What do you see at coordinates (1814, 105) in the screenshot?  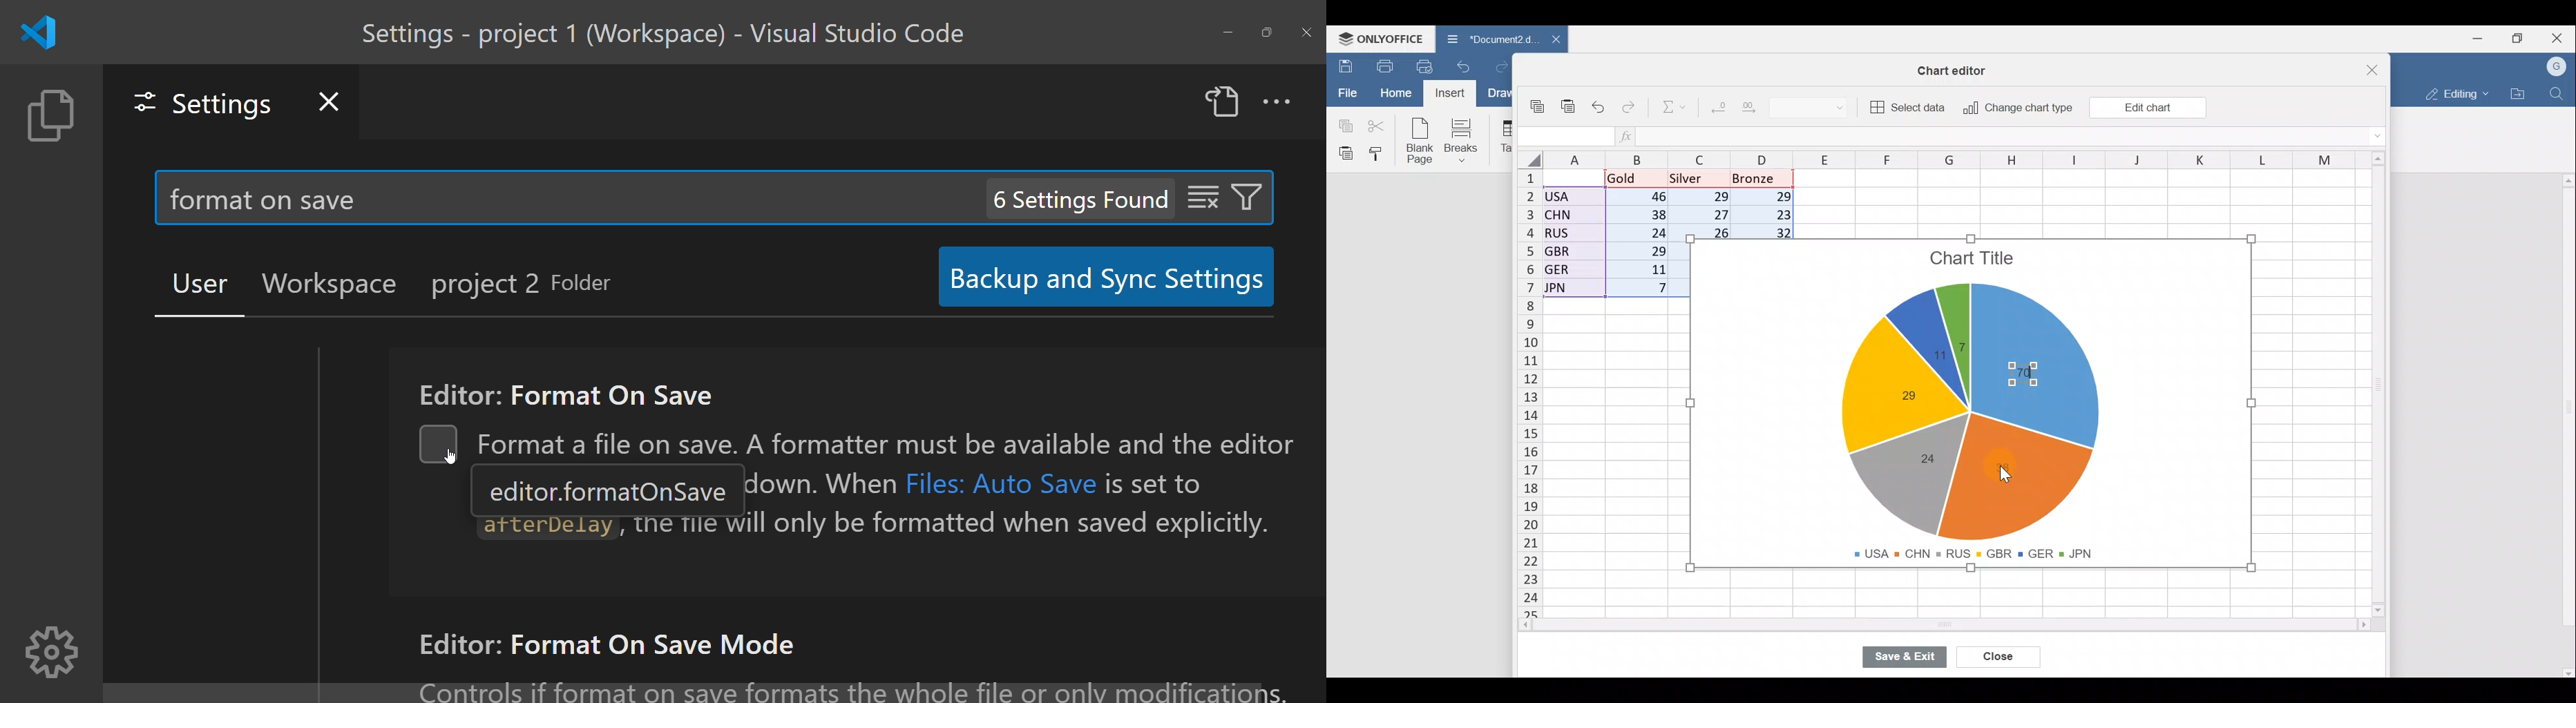 I see `Number format` at bounding box center [1814, 105].